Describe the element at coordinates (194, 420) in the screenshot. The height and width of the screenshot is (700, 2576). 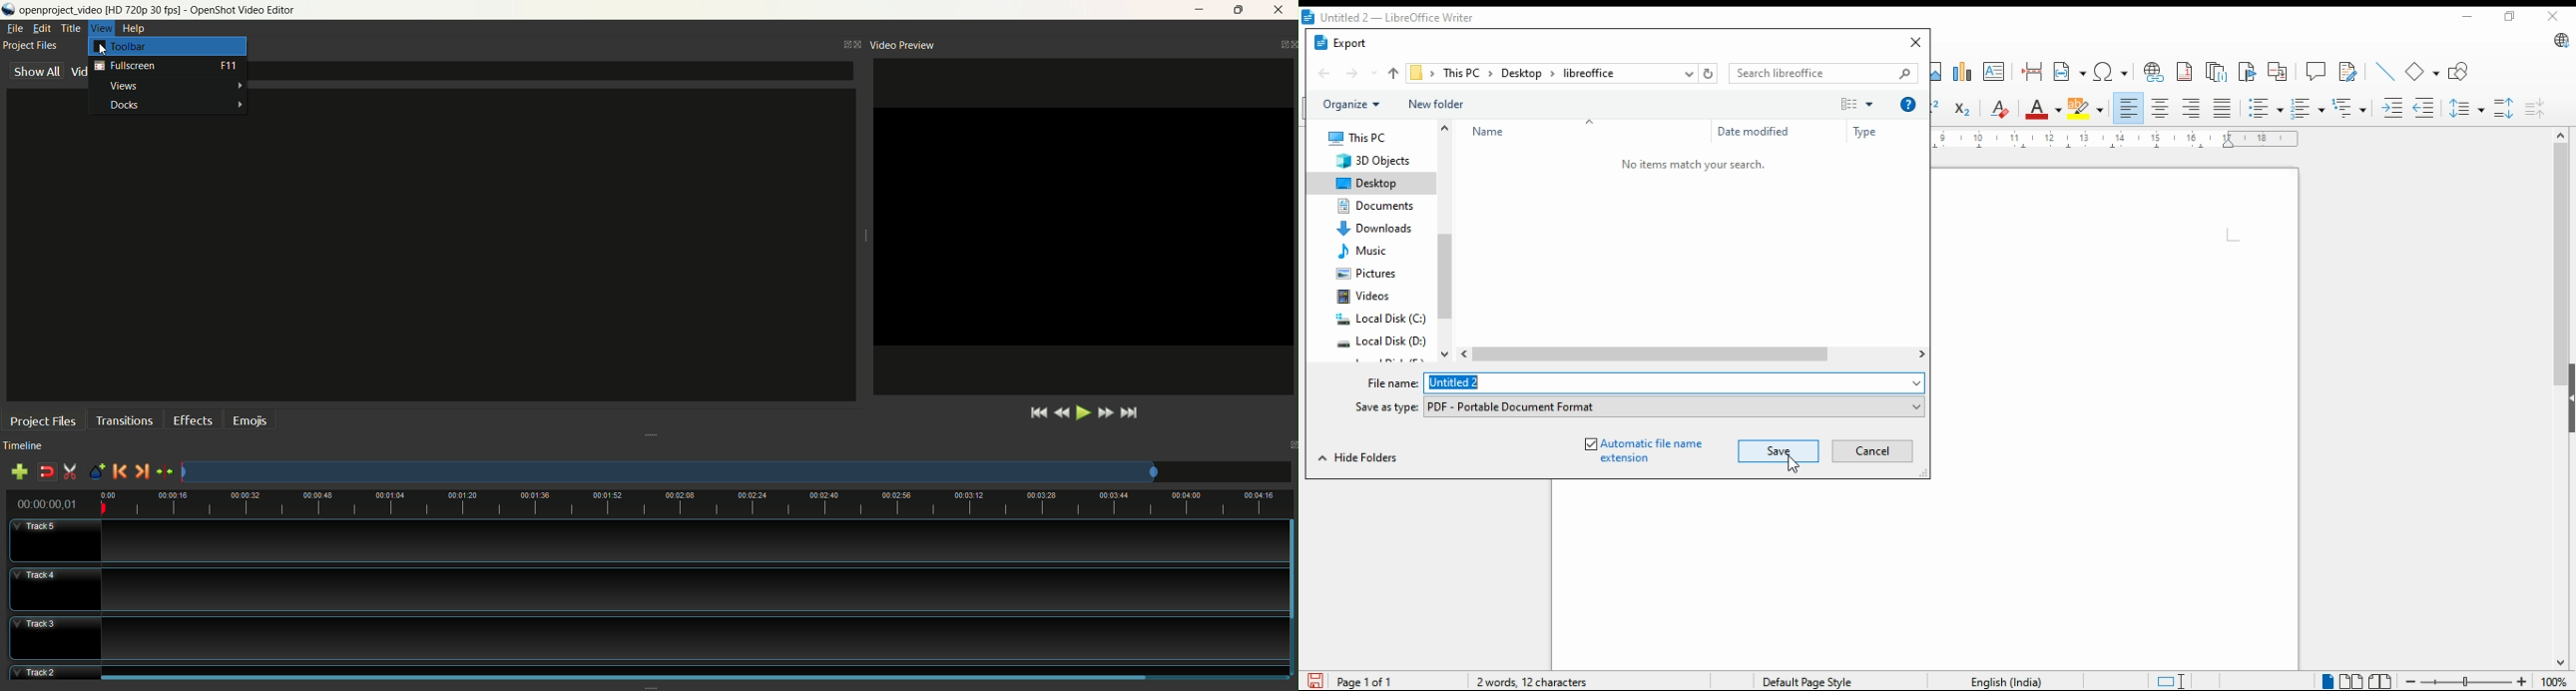
I see `effects` at that location.